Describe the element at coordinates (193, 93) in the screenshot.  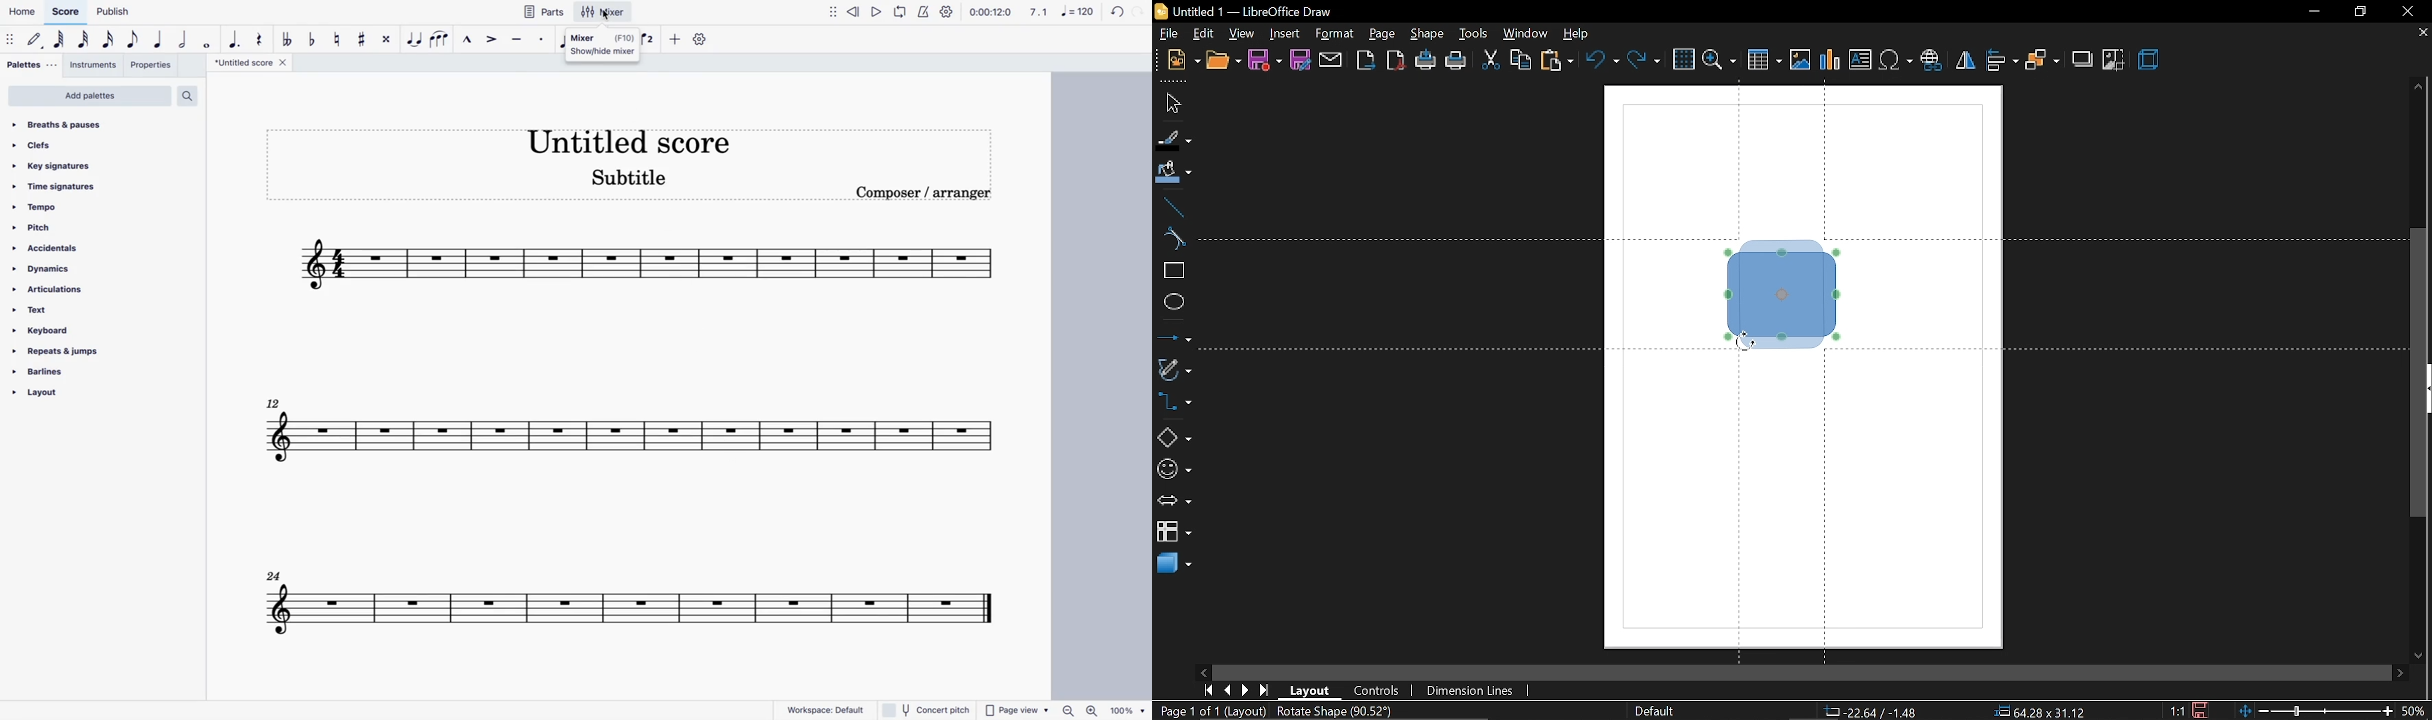
I see `search` at that location.